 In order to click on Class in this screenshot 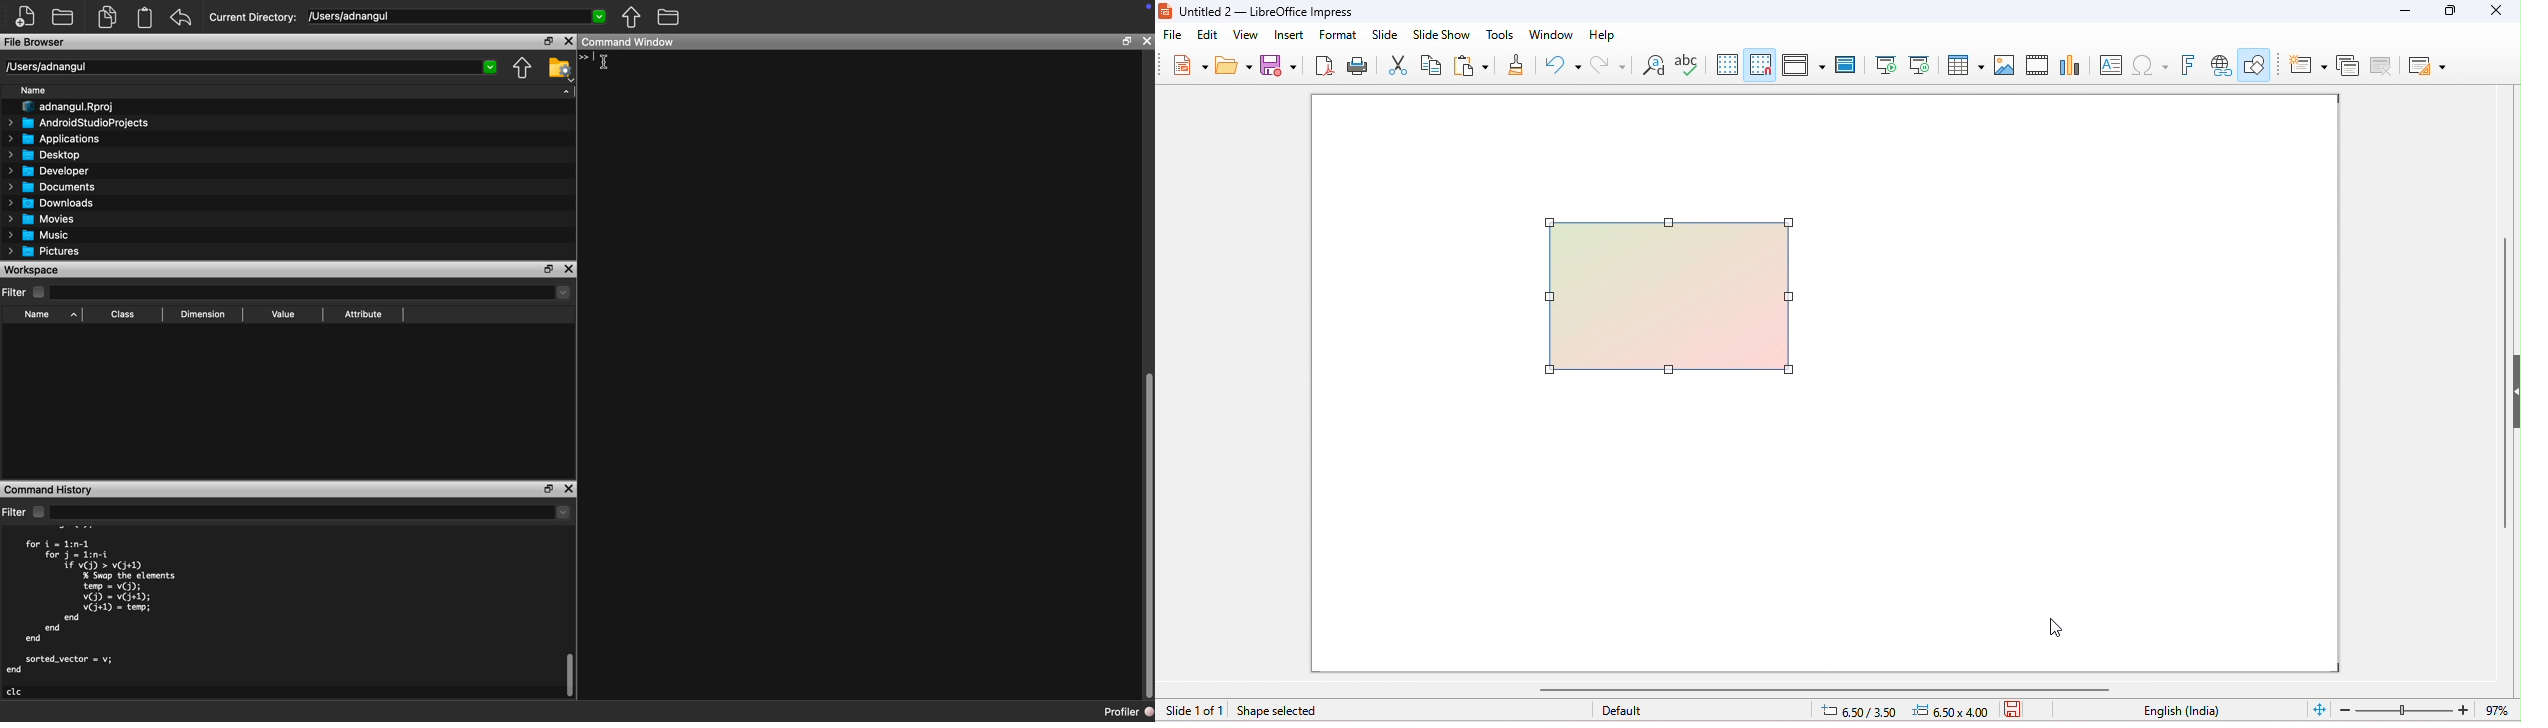, I will do `click(123, 314)`.